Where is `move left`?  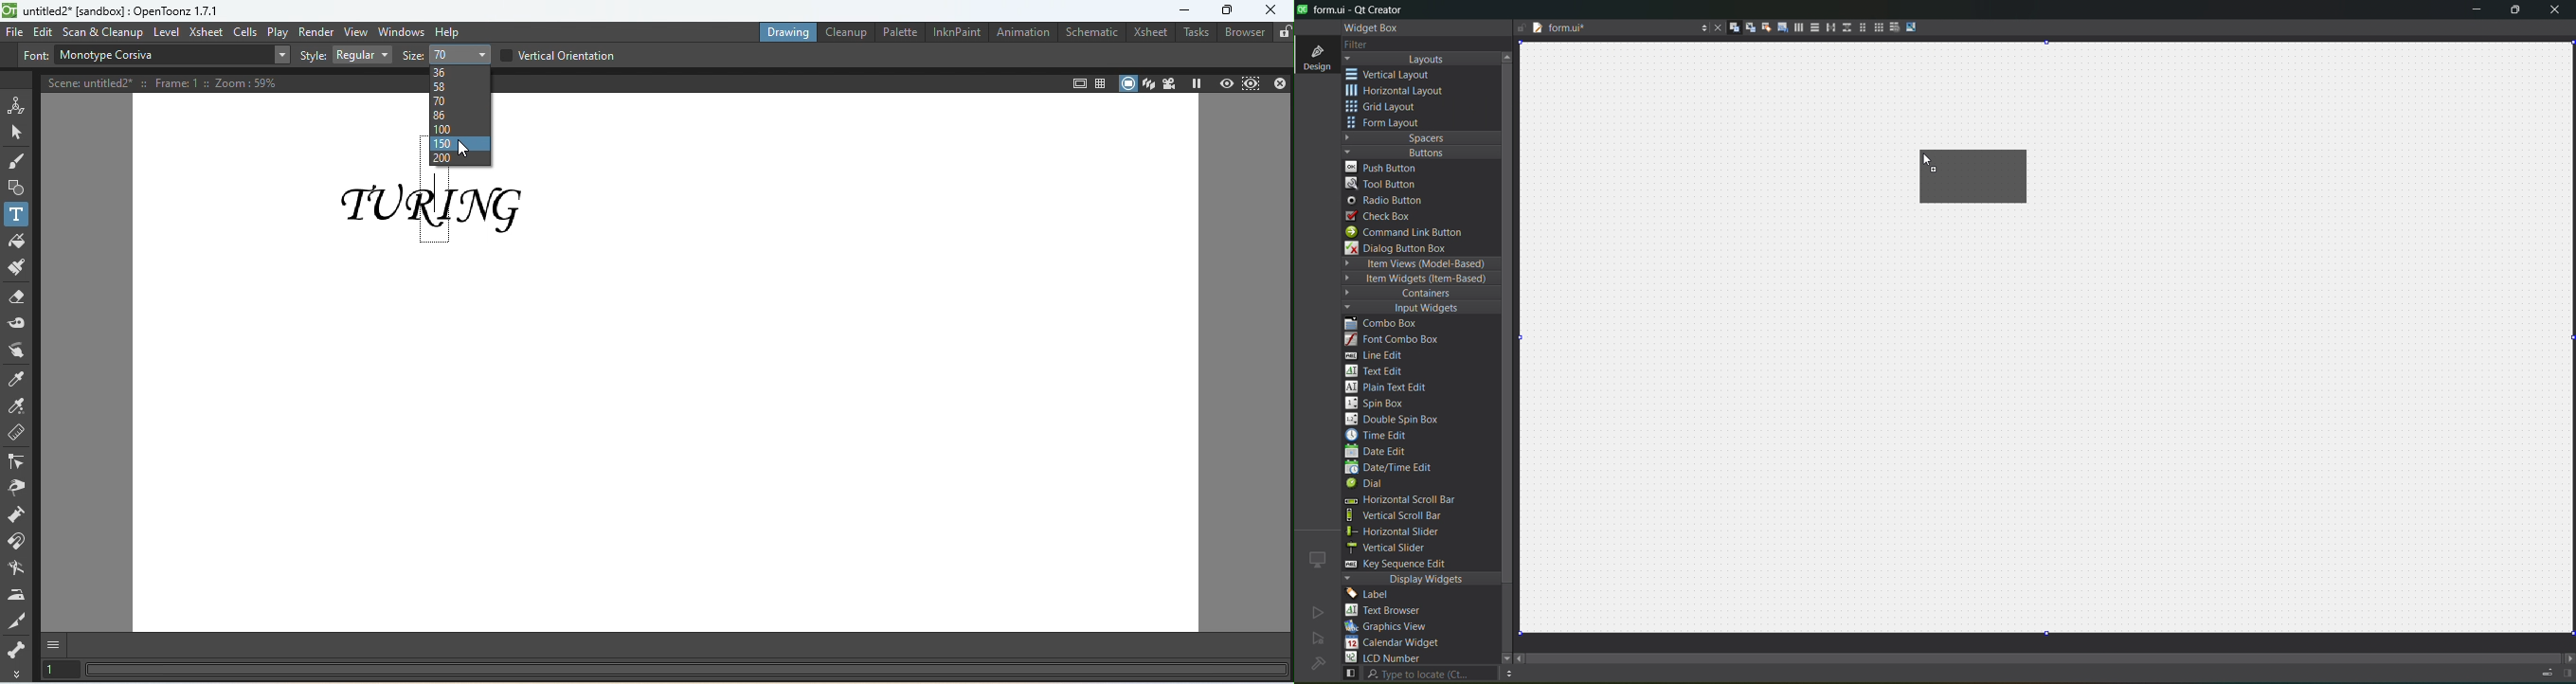
move left is located at coordinates (1521, 659).